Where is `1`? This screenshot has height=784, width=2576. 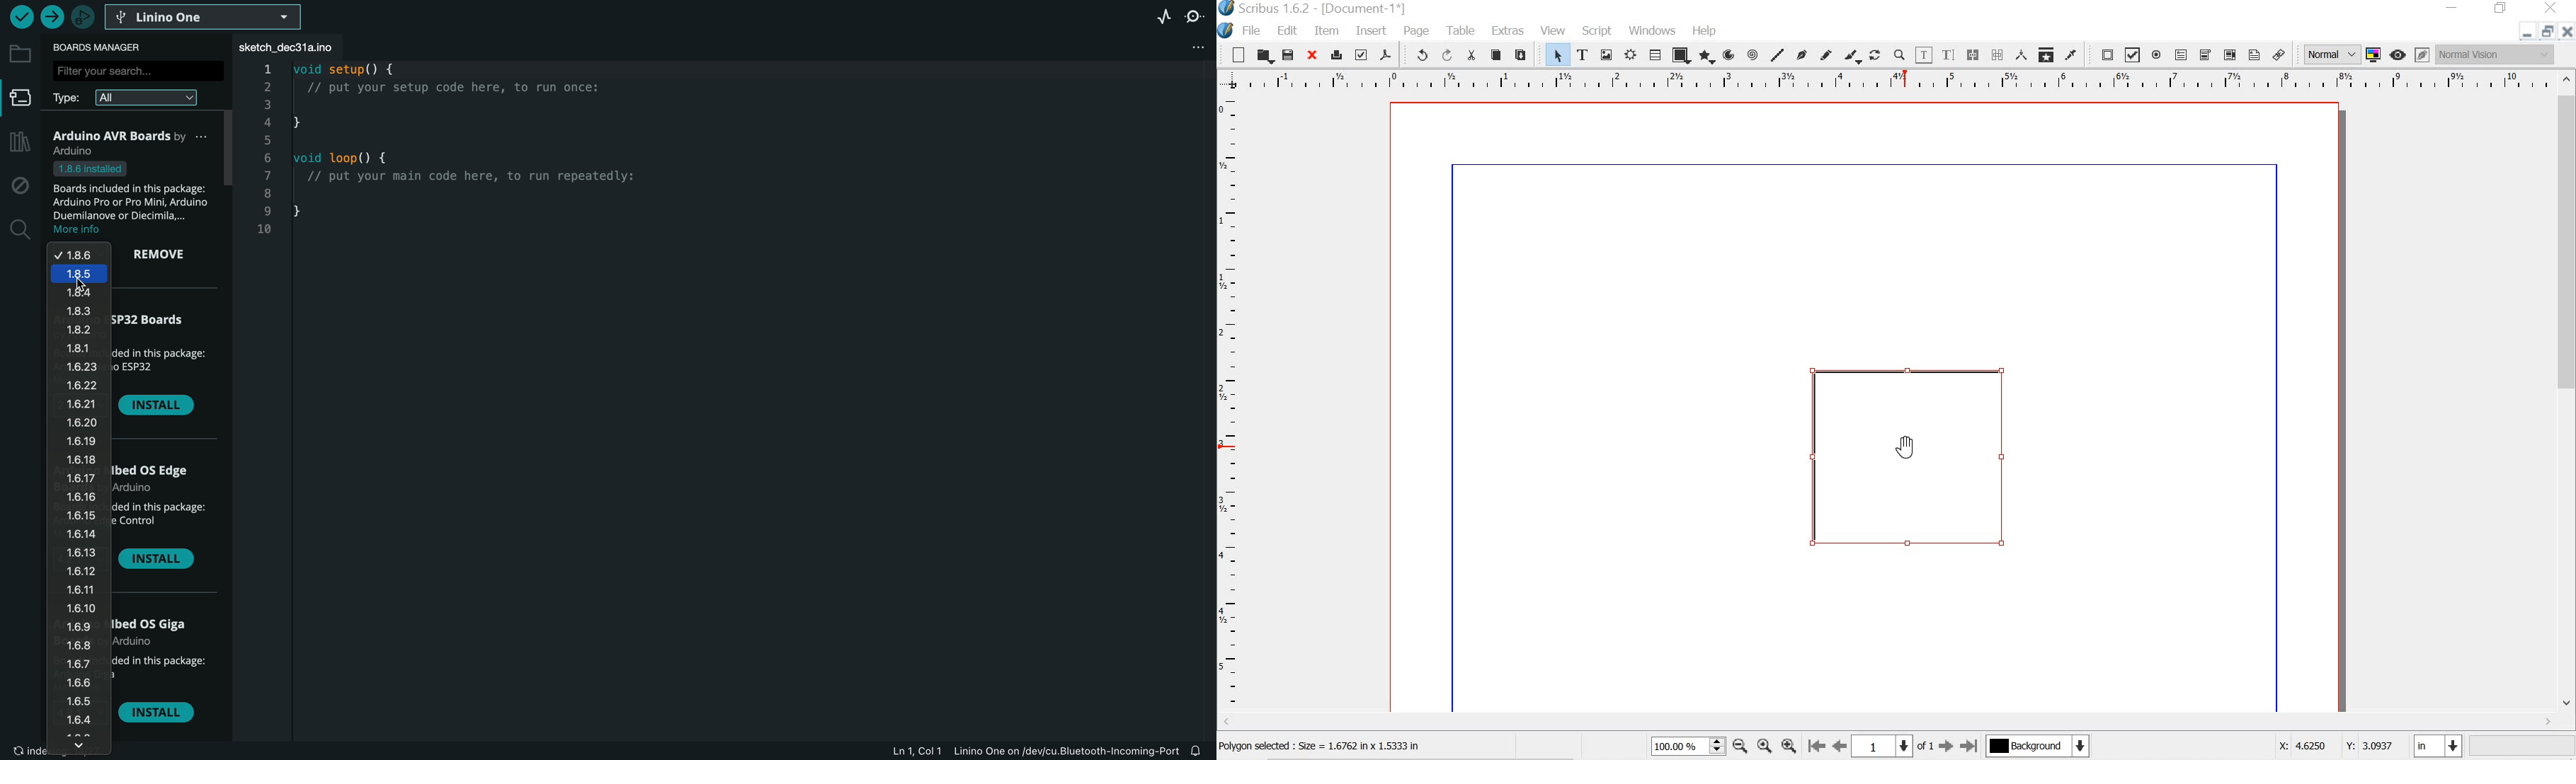
1 is located at coordinates (1883, 745).